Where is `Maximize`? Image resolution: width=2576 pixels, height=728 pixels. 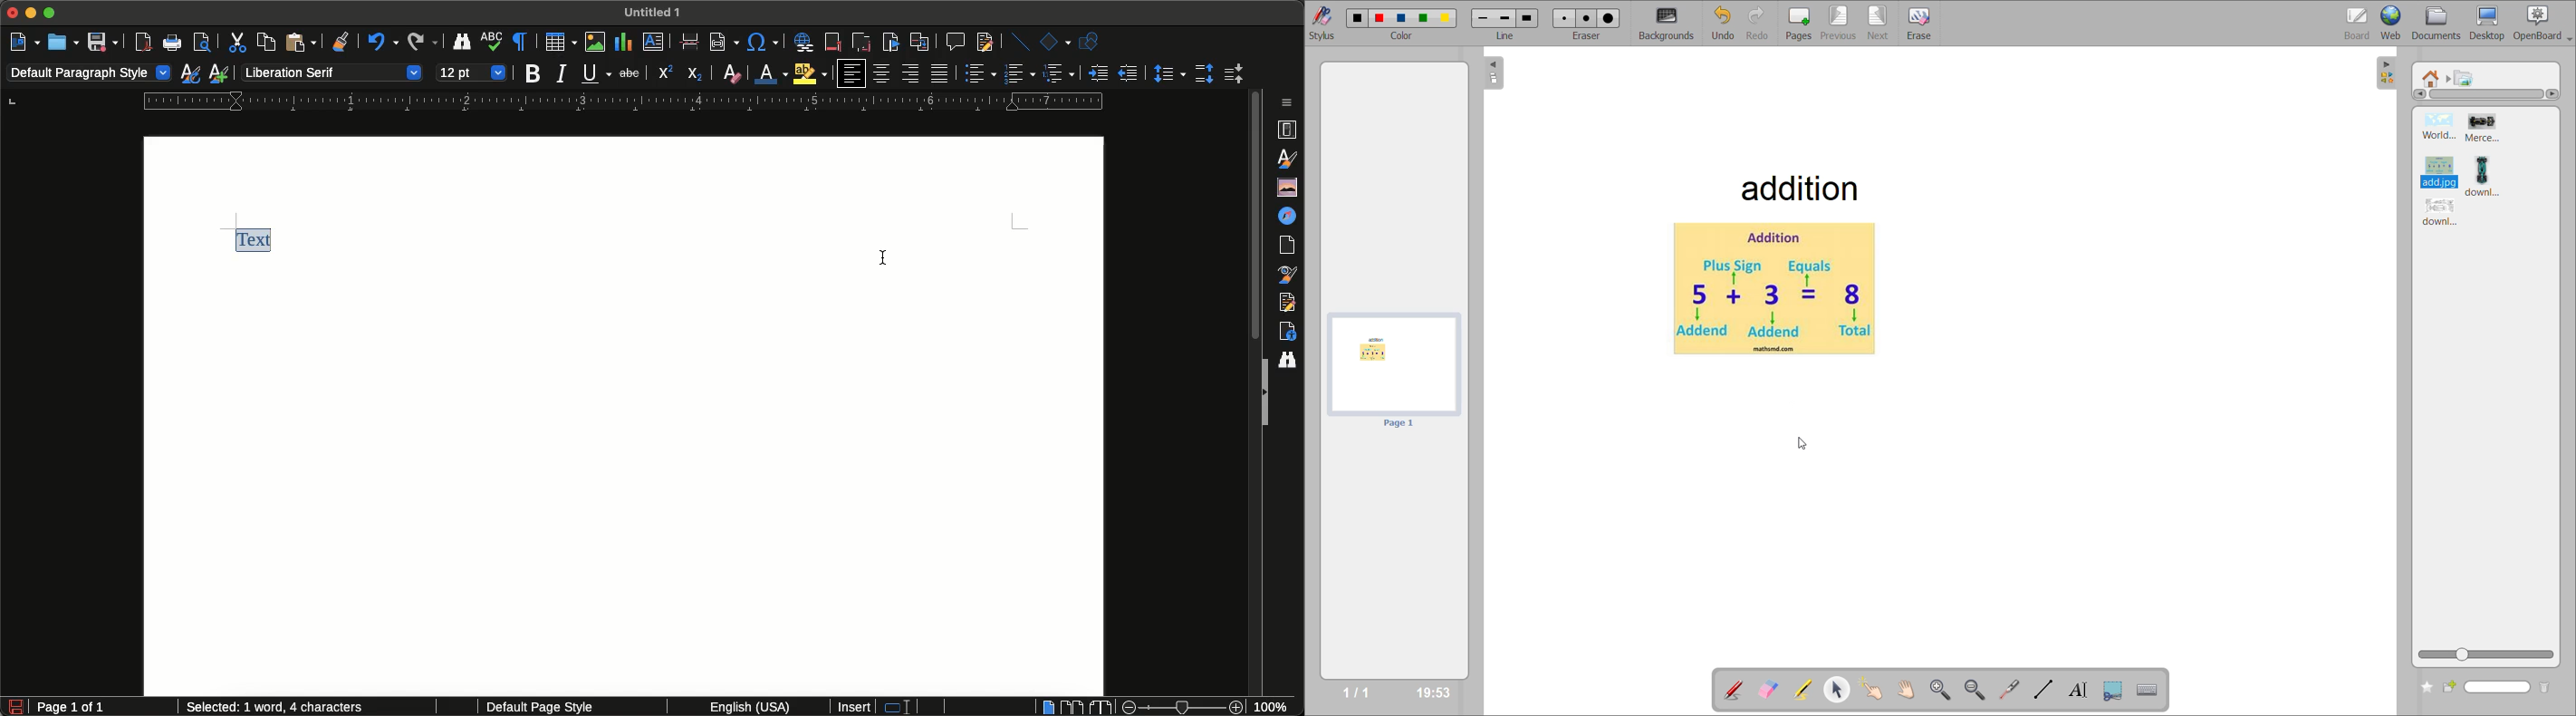 Maximize is located at coordinates (52, 13).